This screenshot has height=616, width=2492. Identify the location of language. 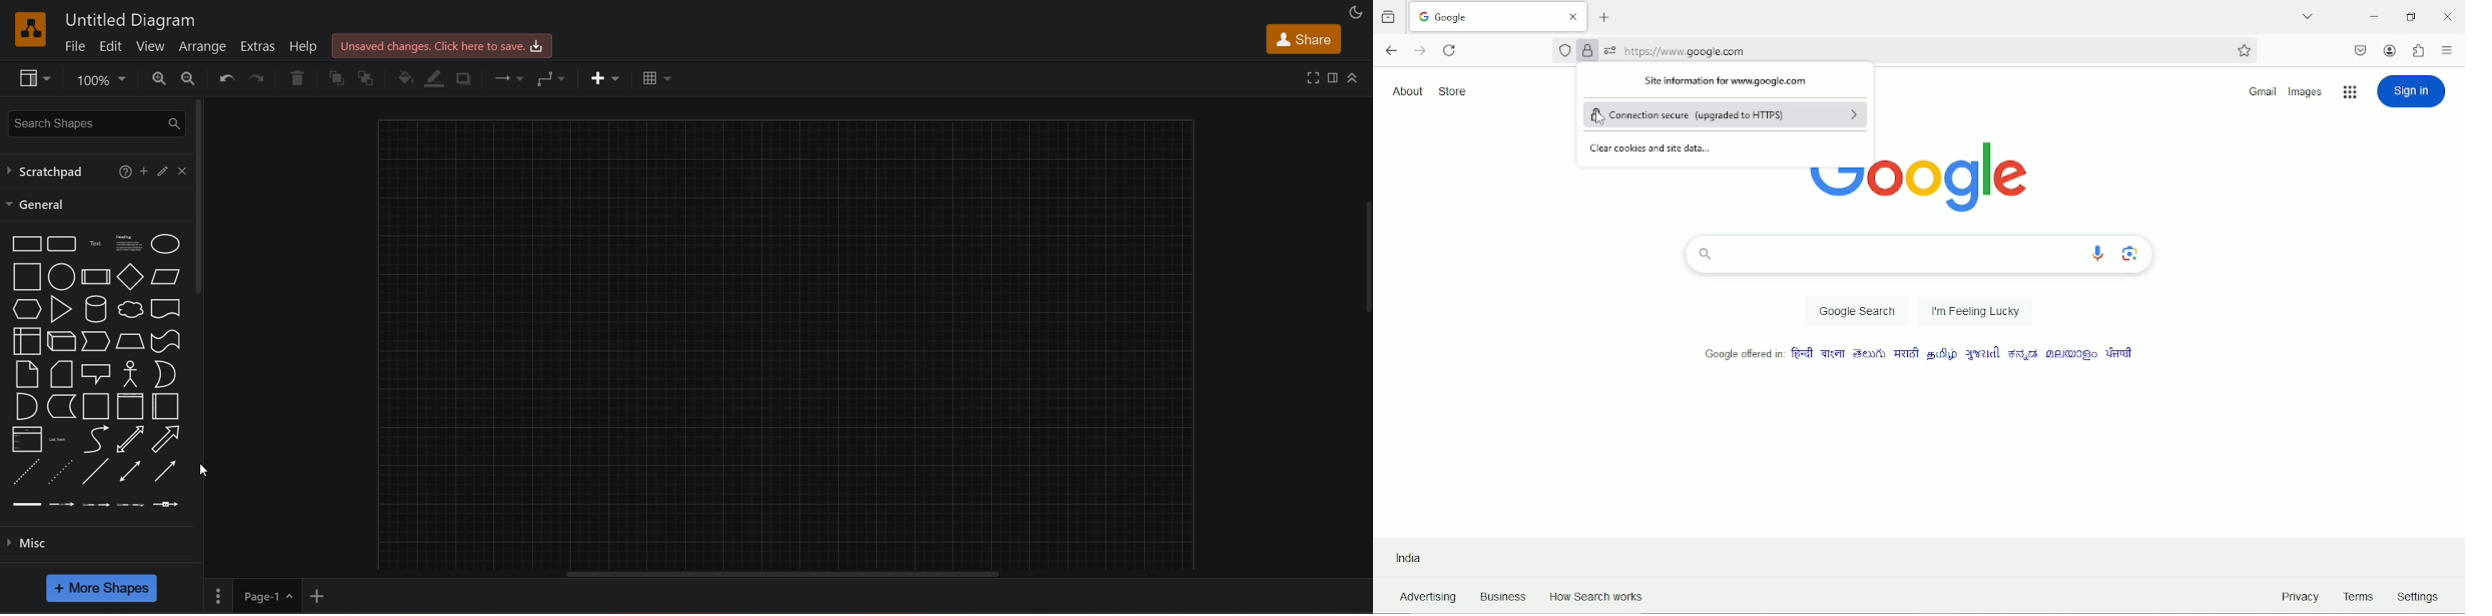
(2024, 354).